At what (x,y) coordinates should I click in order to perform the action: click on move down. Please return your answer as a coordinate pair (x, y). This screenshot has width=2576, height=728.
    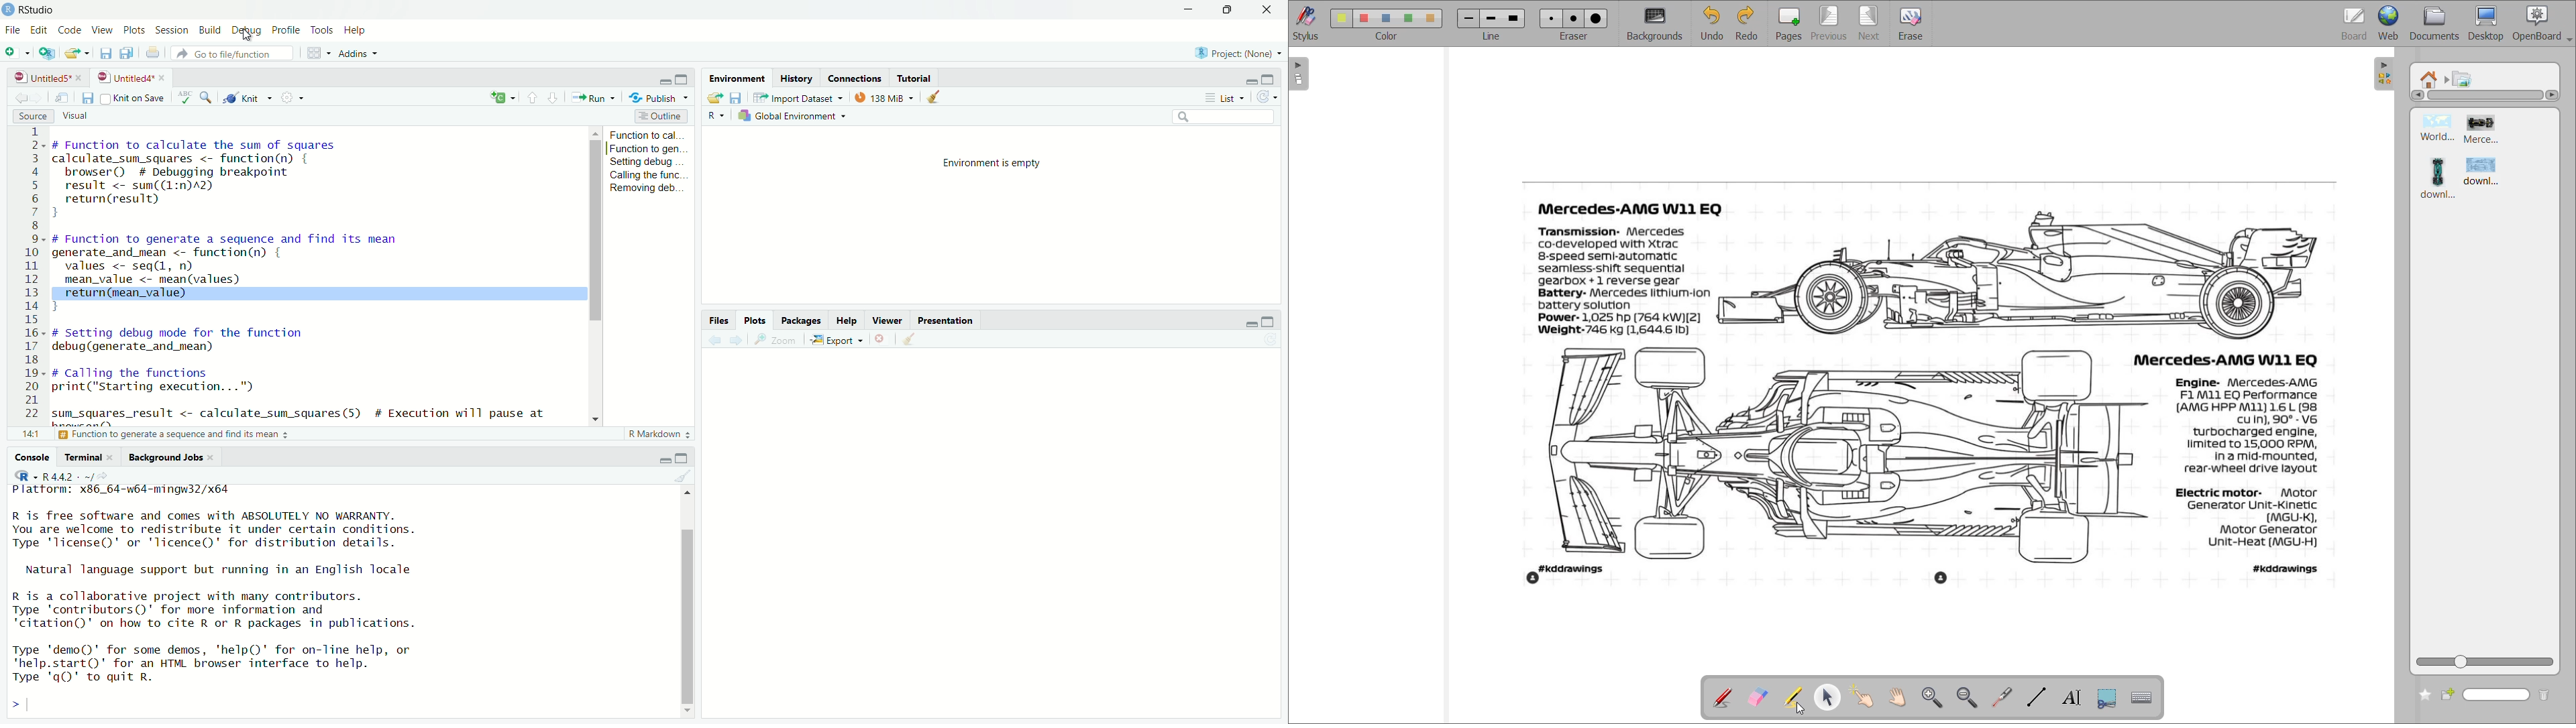
    Looking at the image, I should click on (594, 418).